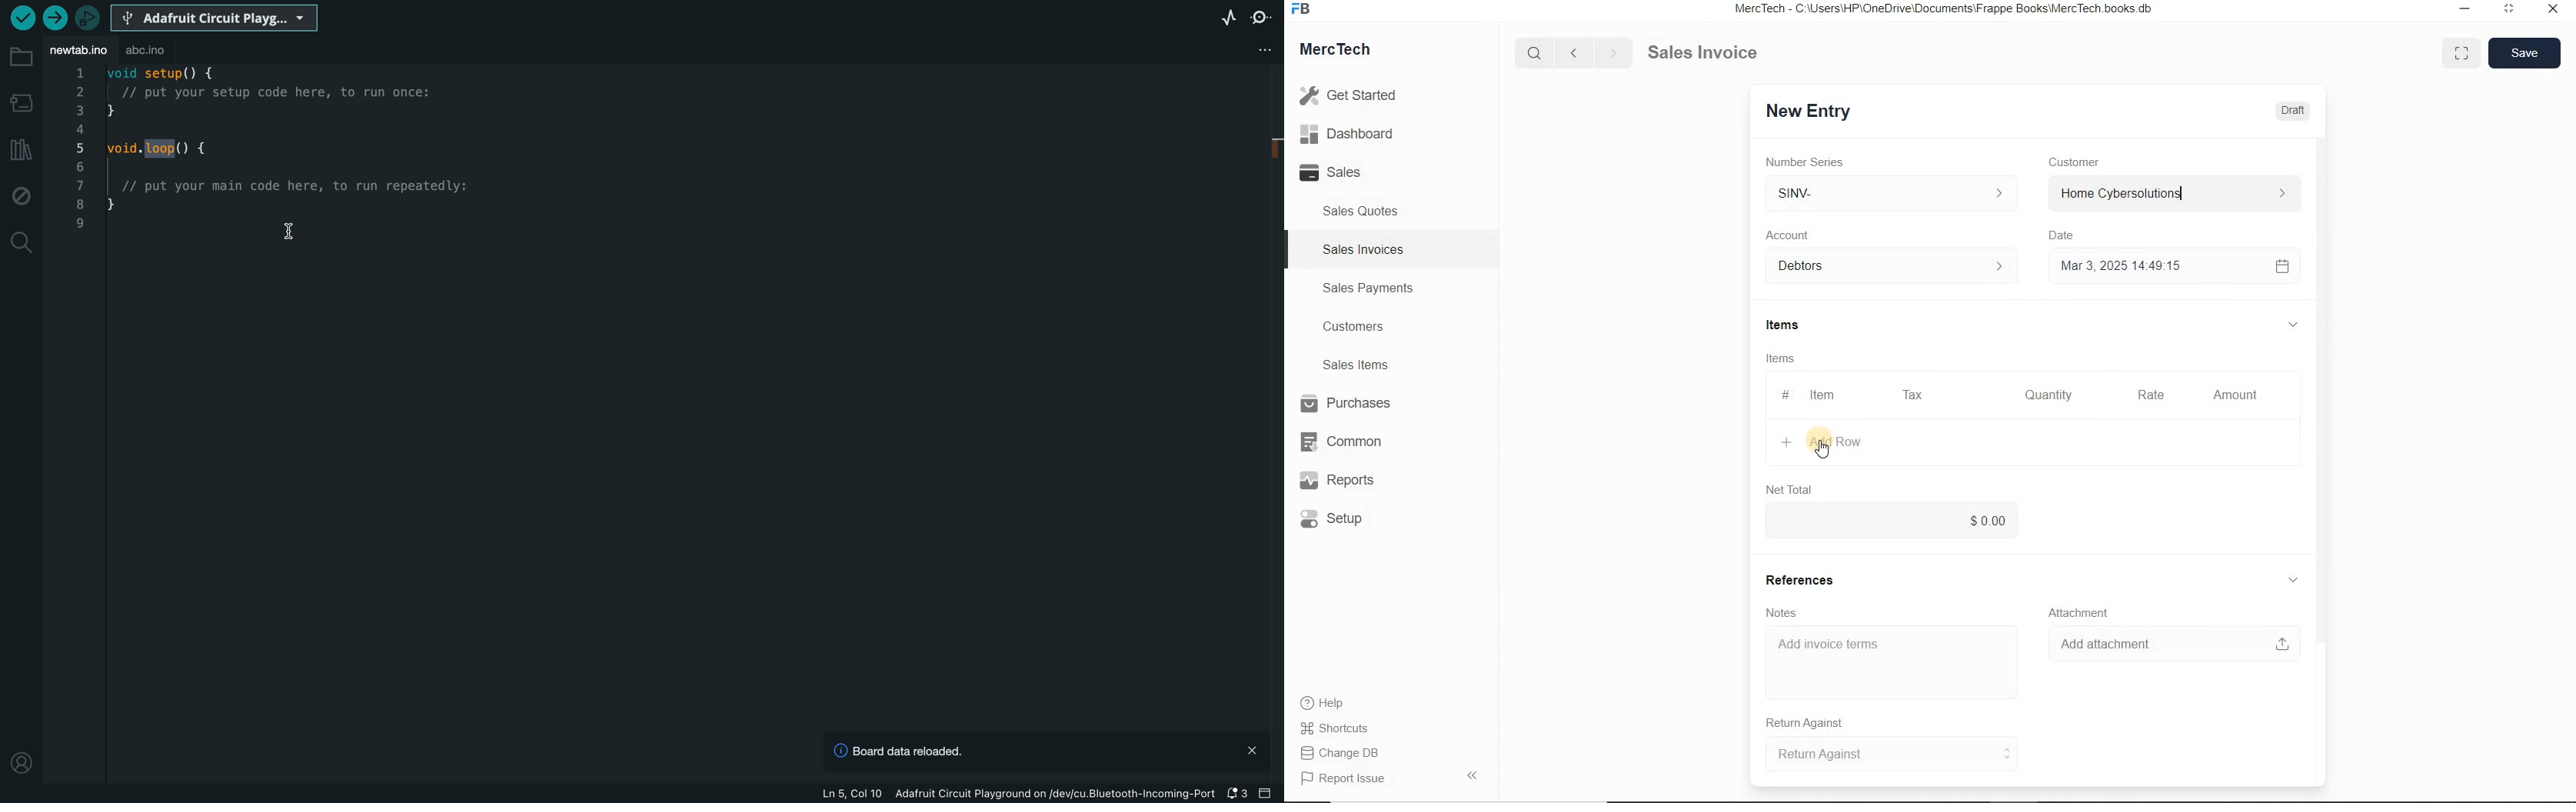  What do you see at coordinates (2551, 11) in the screenshot?
I see `Close` at bounding box center [2551, 11].